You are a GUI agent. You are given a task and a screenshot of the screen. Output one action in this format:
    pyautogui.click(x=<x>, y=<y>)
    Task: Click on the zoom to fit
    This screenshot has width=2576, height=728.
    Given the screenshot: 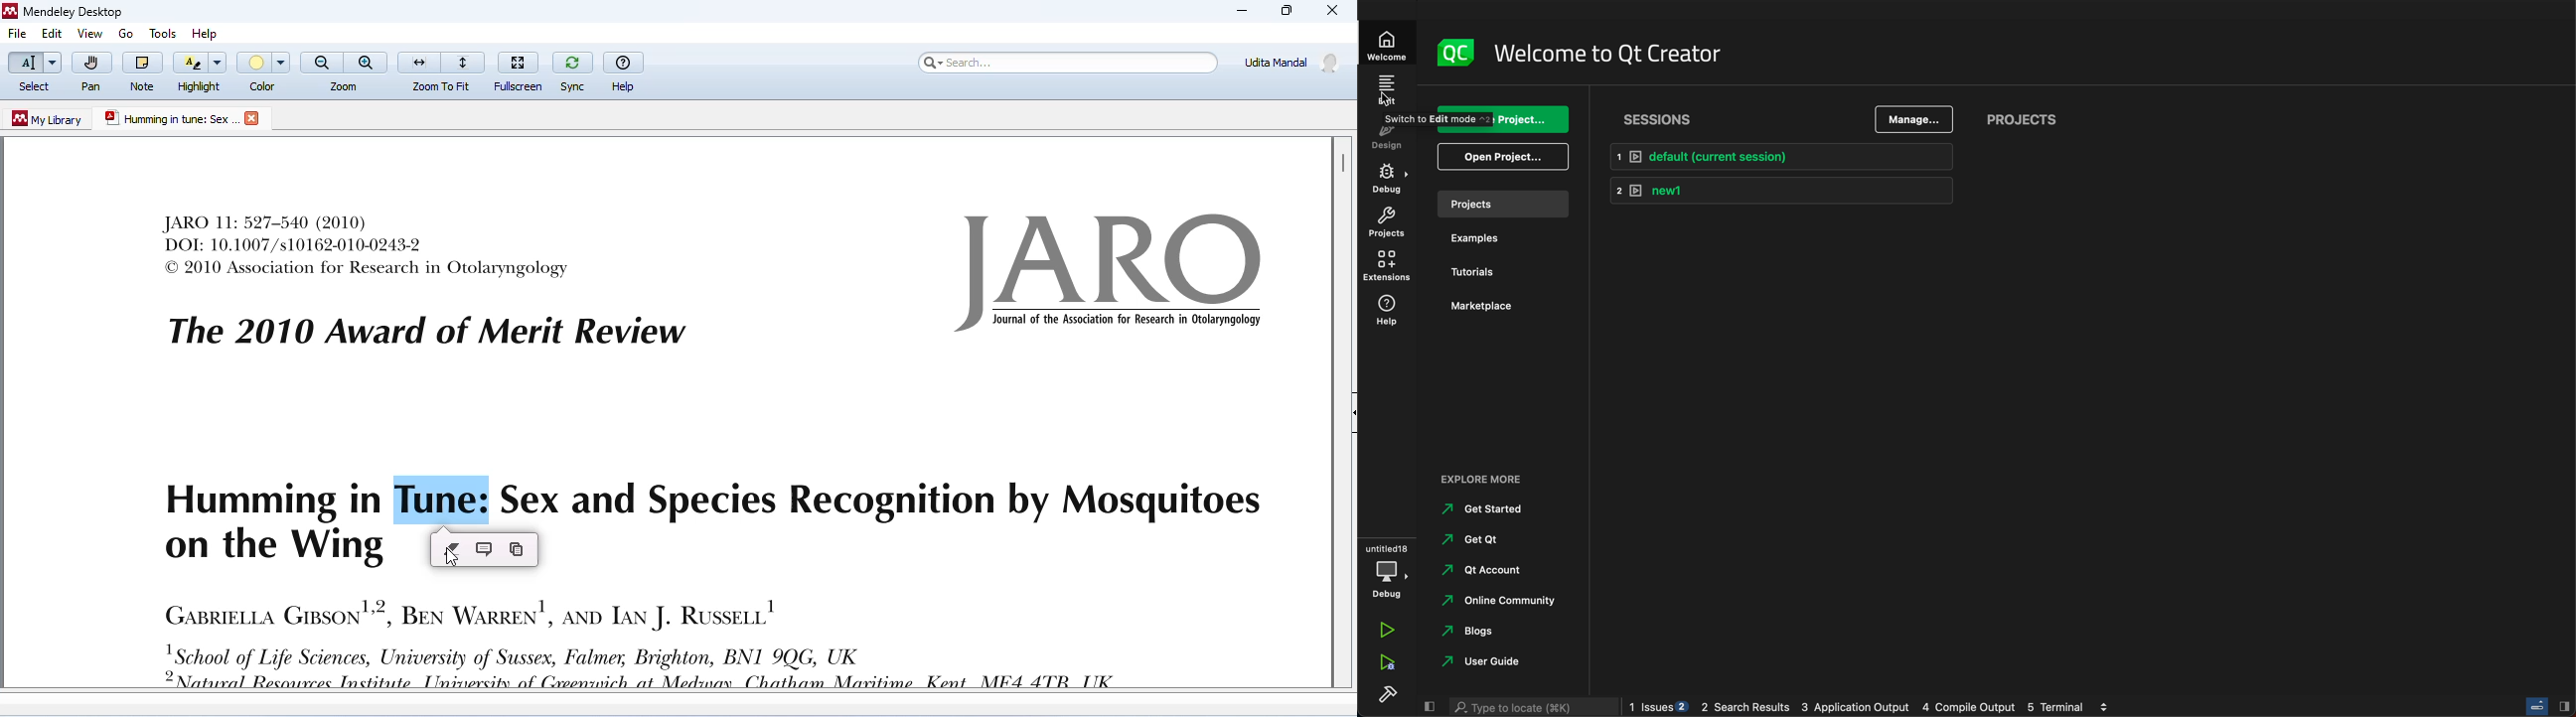 What is the action you would take?
    pyautogui.click(x=442, y=70)
    